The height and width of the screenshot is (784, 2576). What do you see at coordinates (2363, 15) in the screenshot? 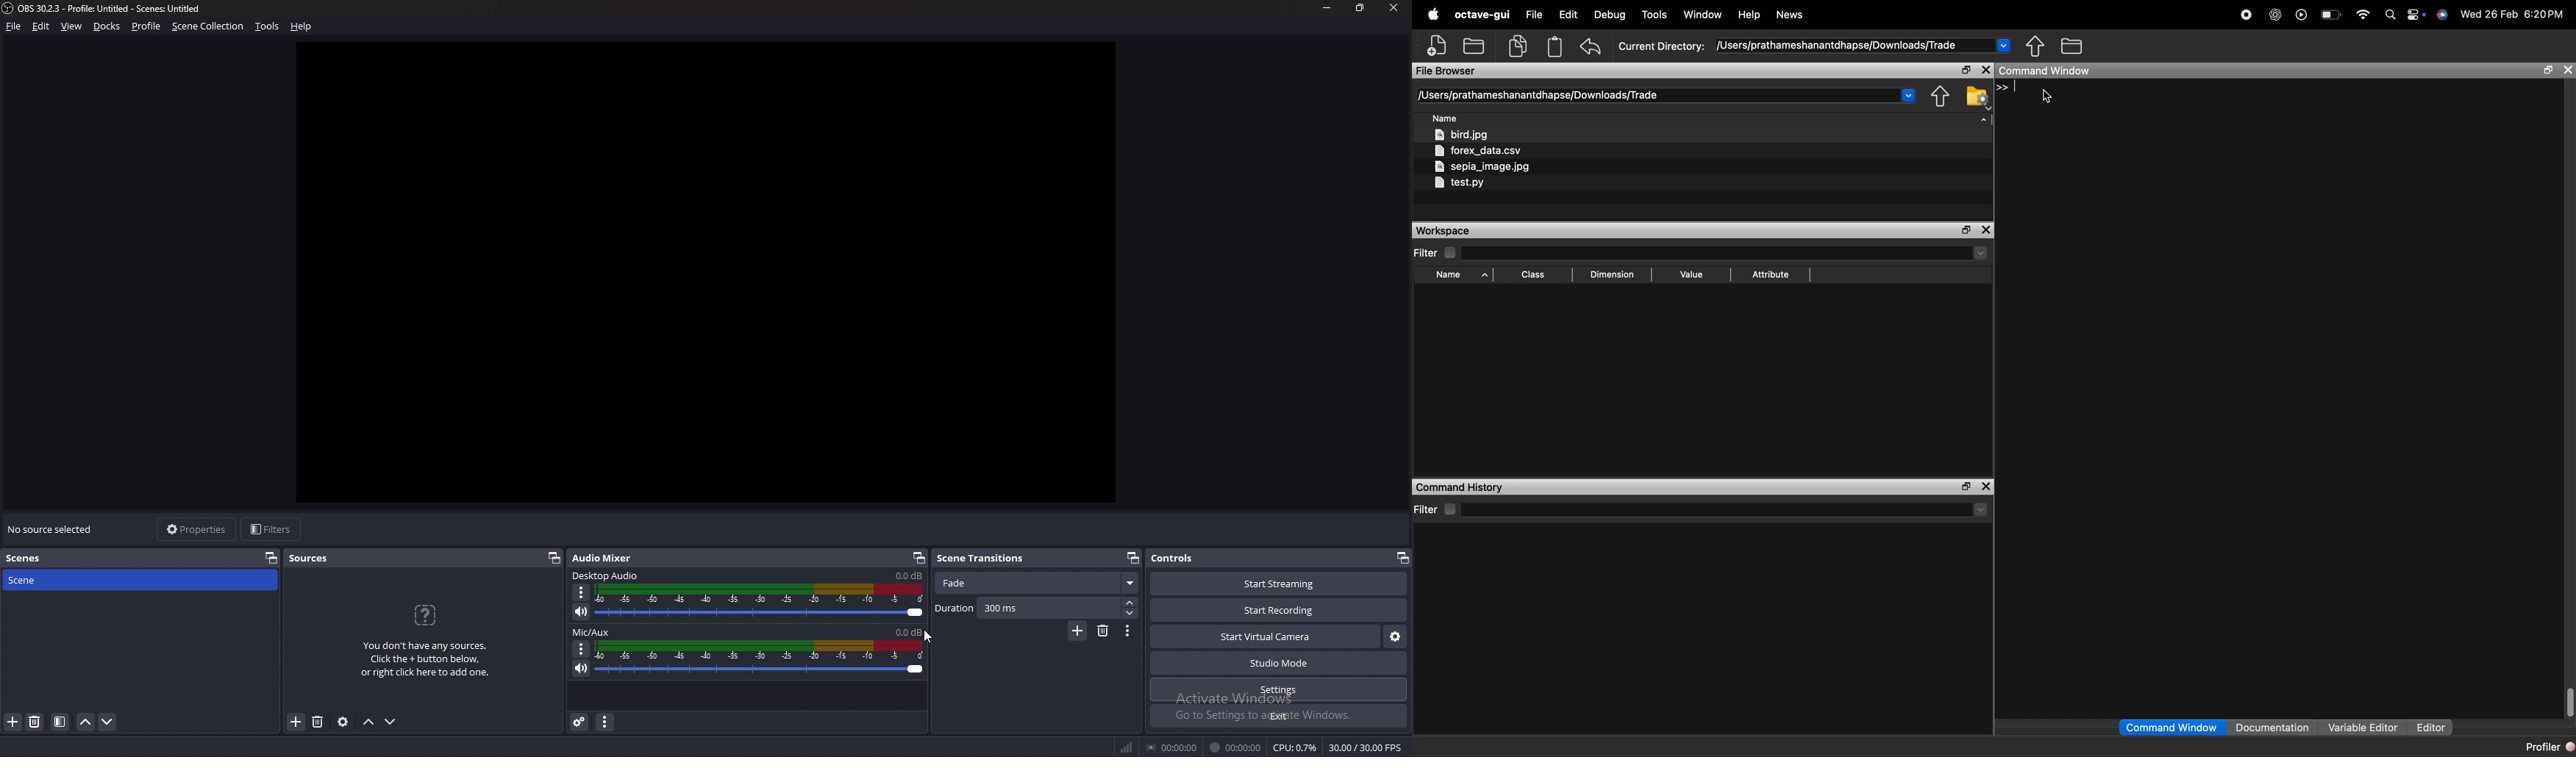
I see `wifi` at bounding box center [2363, 15].